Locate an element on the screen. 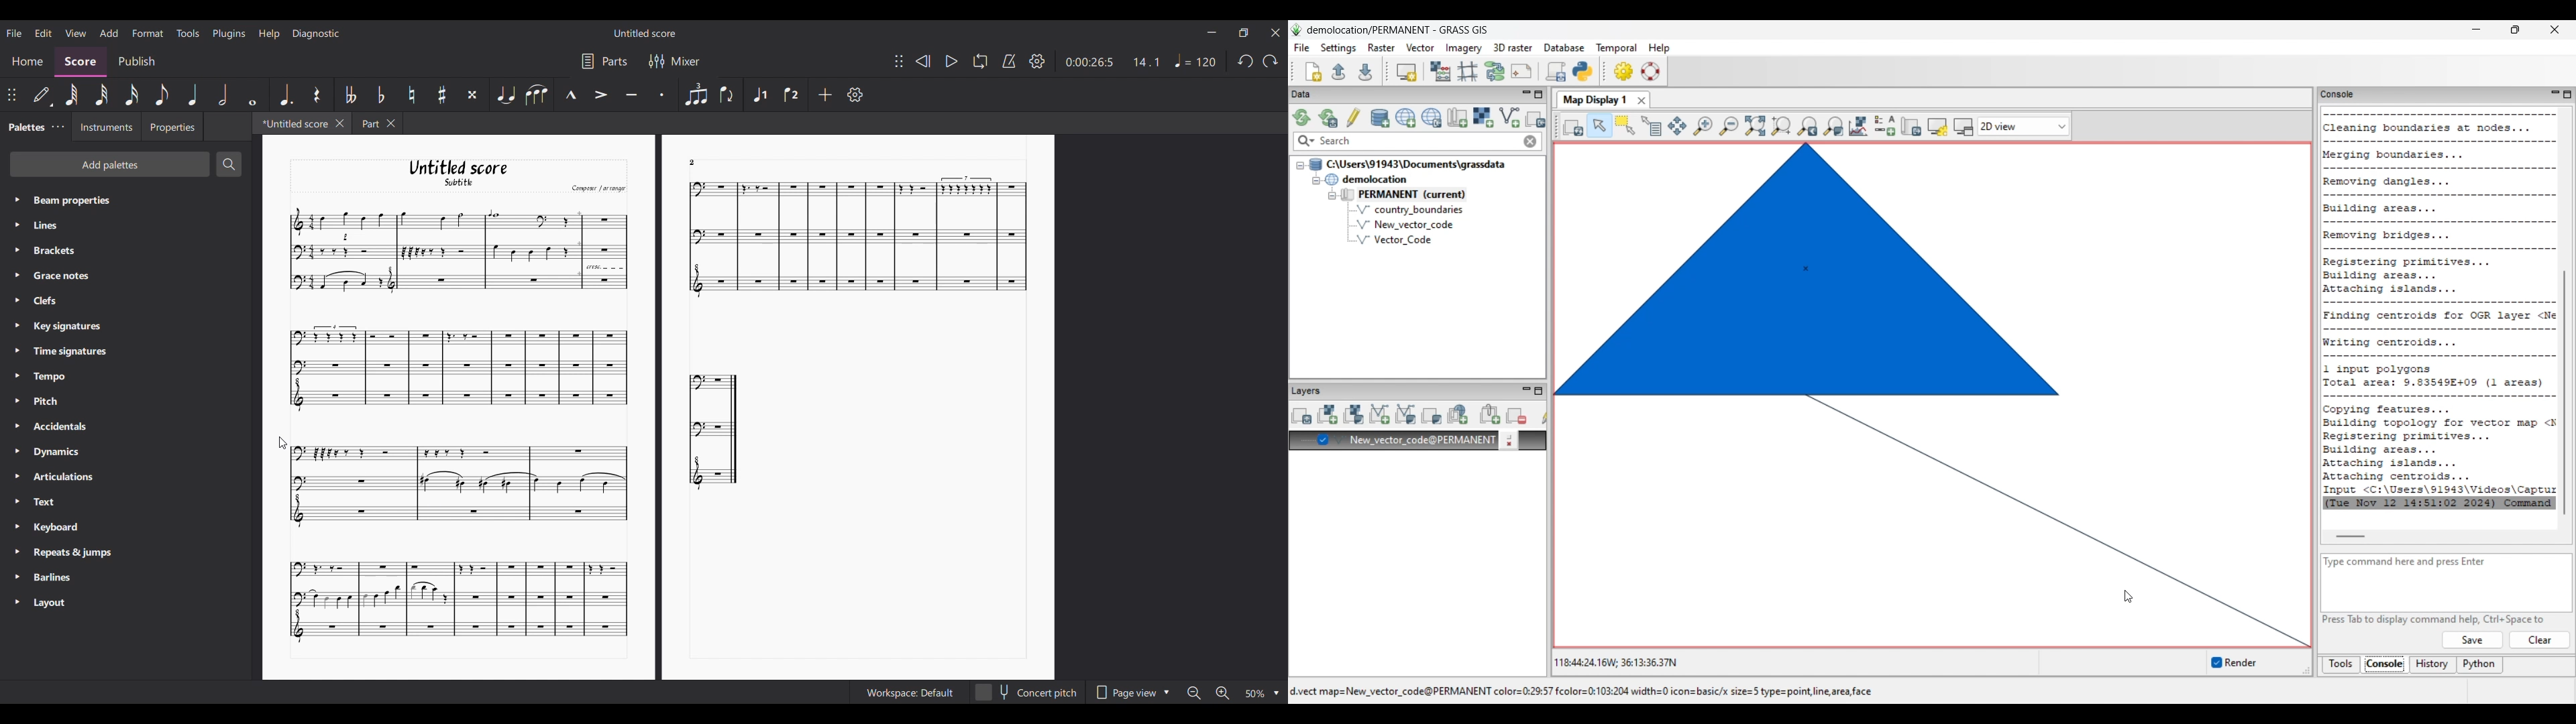 This screenshot has width=2576, height=728. Properties  is located at coordinates (172, 127).